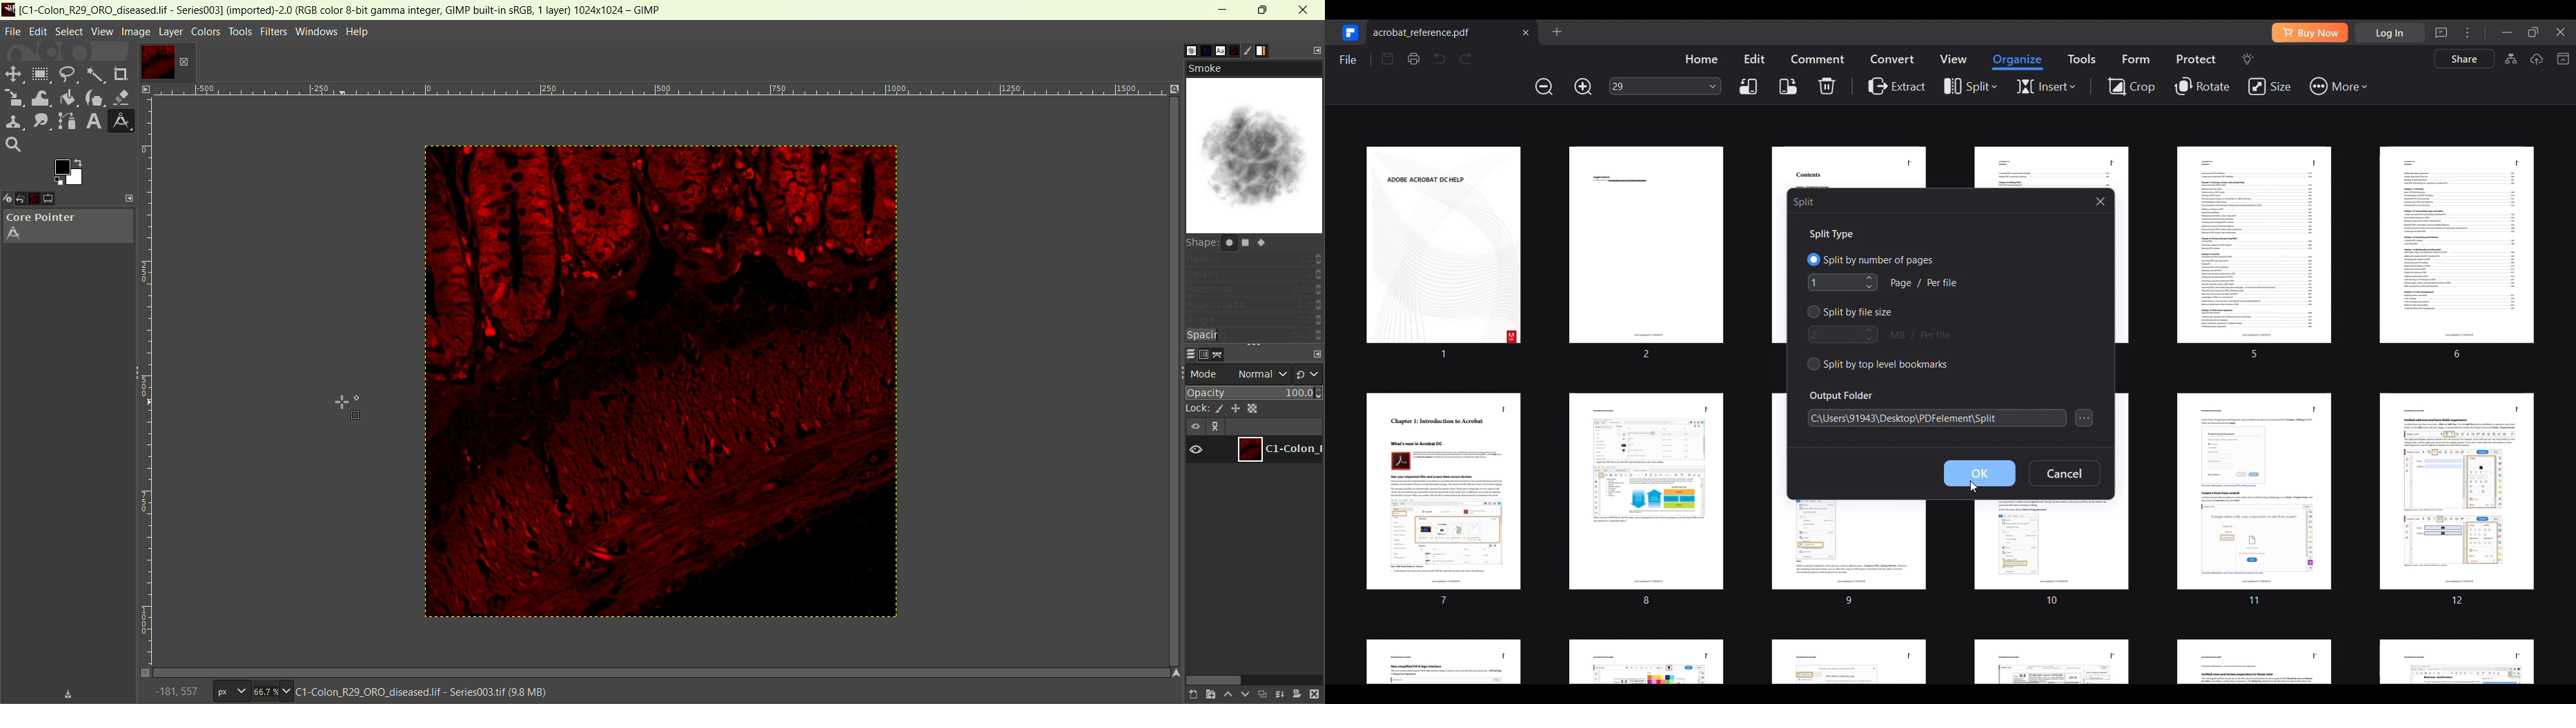  What do you see at coordinates (66, 172) in the screenshot?
I see `active foreground/background color` at bounding box center [66, 172].